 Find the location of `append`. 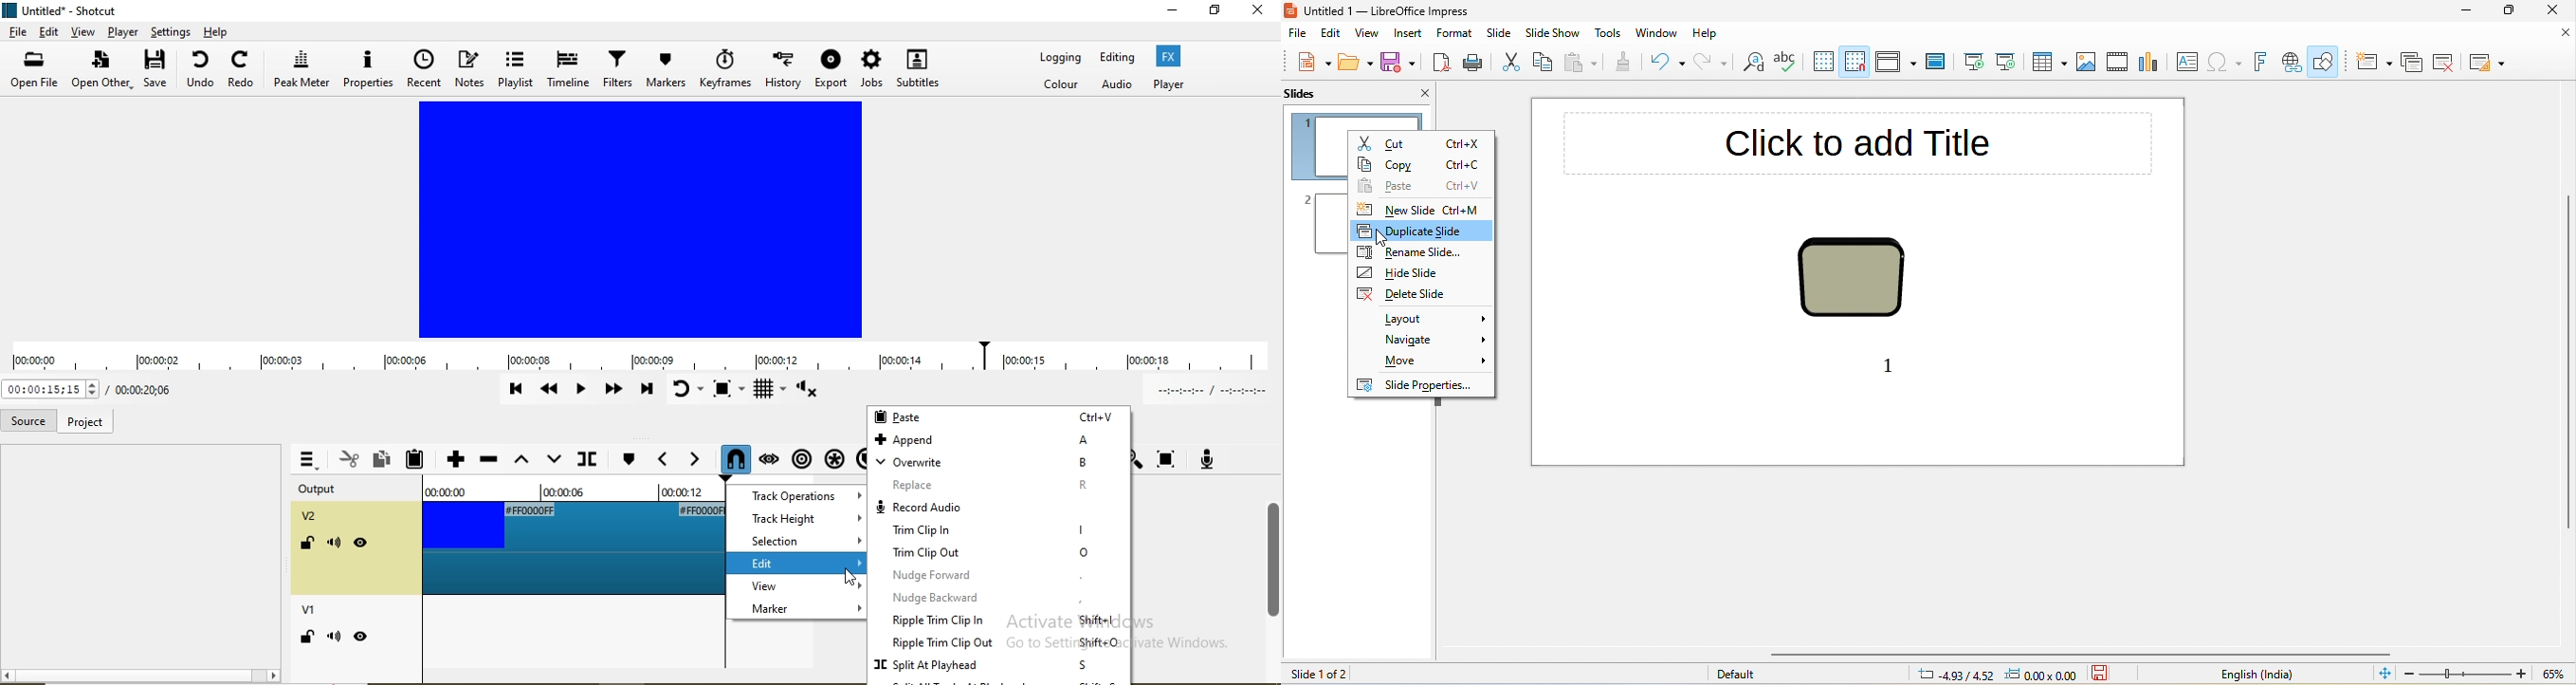

append is located at coordinates (998, 440).